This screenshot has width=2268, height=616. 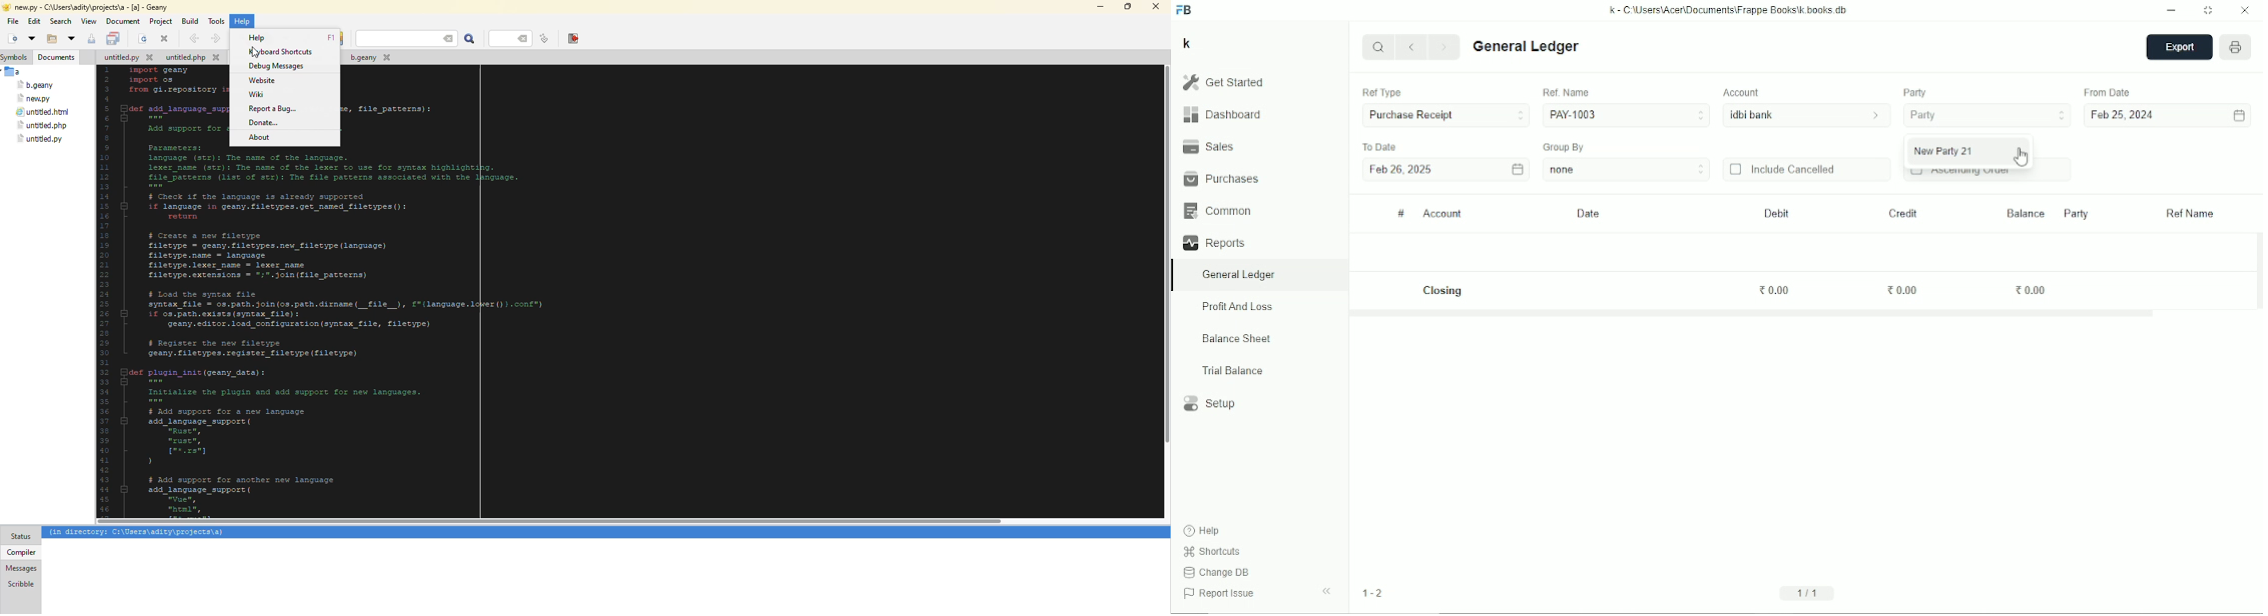 I want to click on Group by, so click(x=1565, y=147).